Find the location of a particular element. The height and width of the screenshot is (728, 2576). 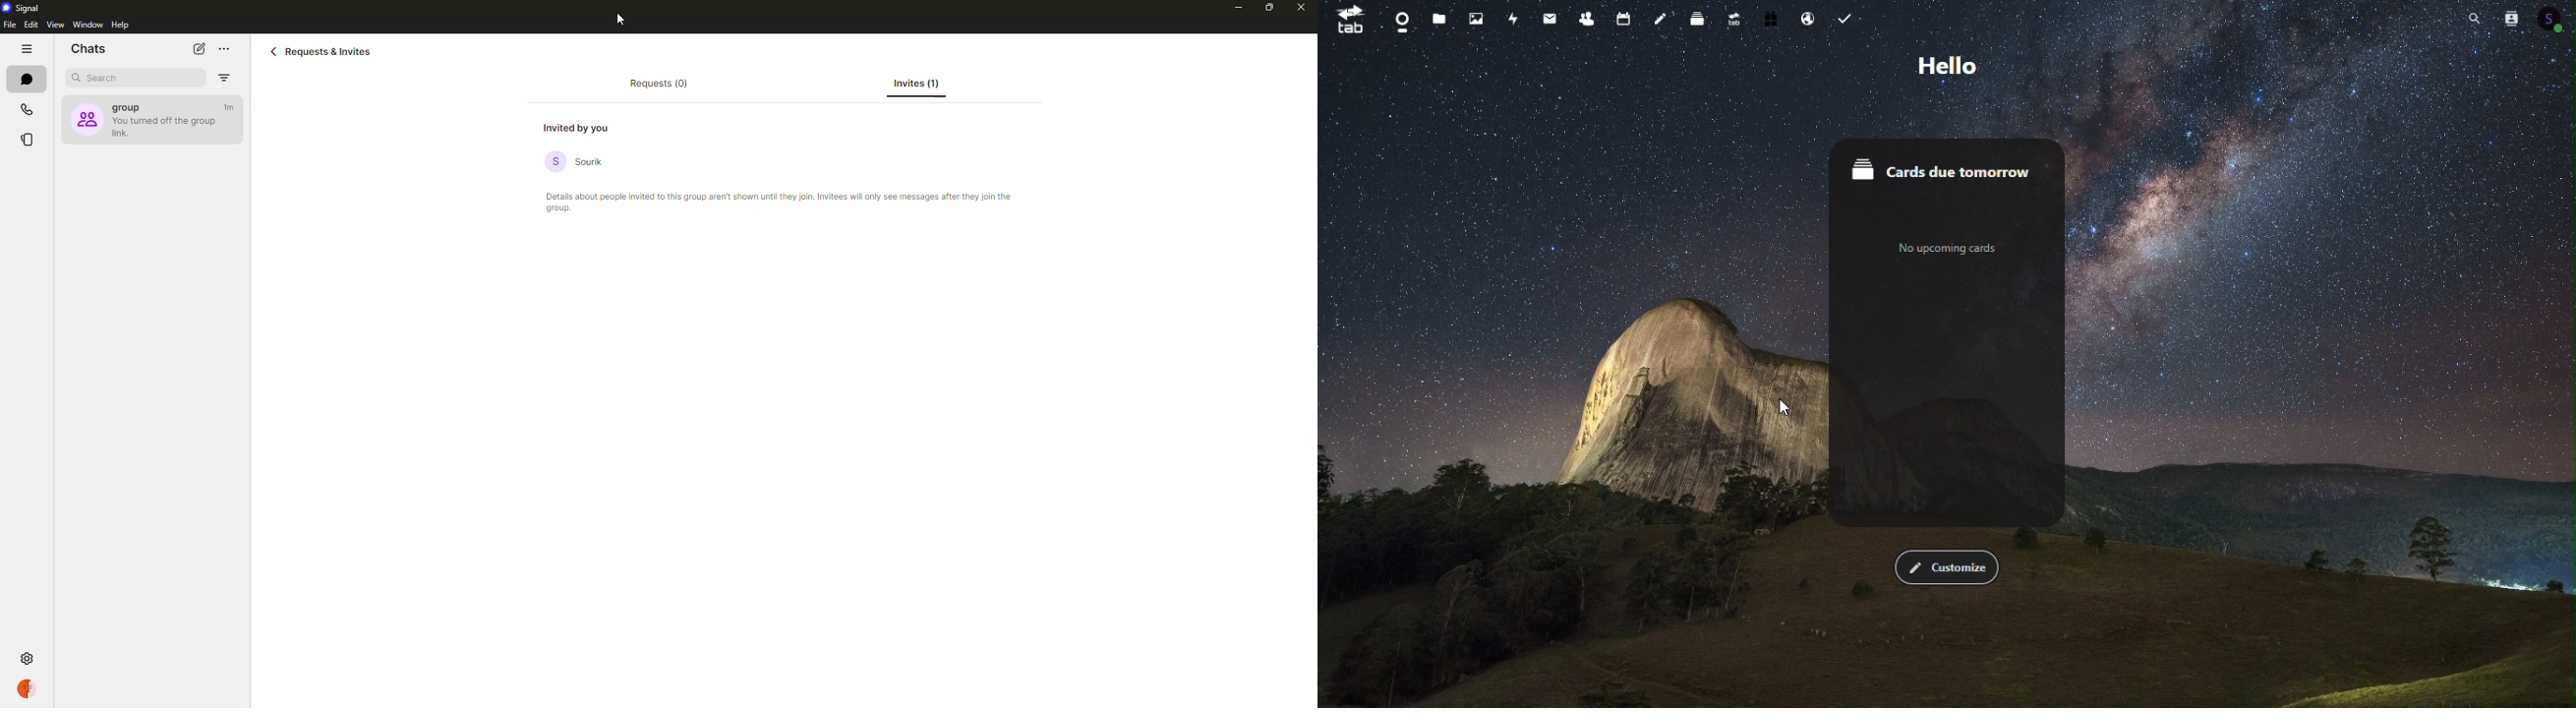

Free trial is located at coordinates (1770, 17).